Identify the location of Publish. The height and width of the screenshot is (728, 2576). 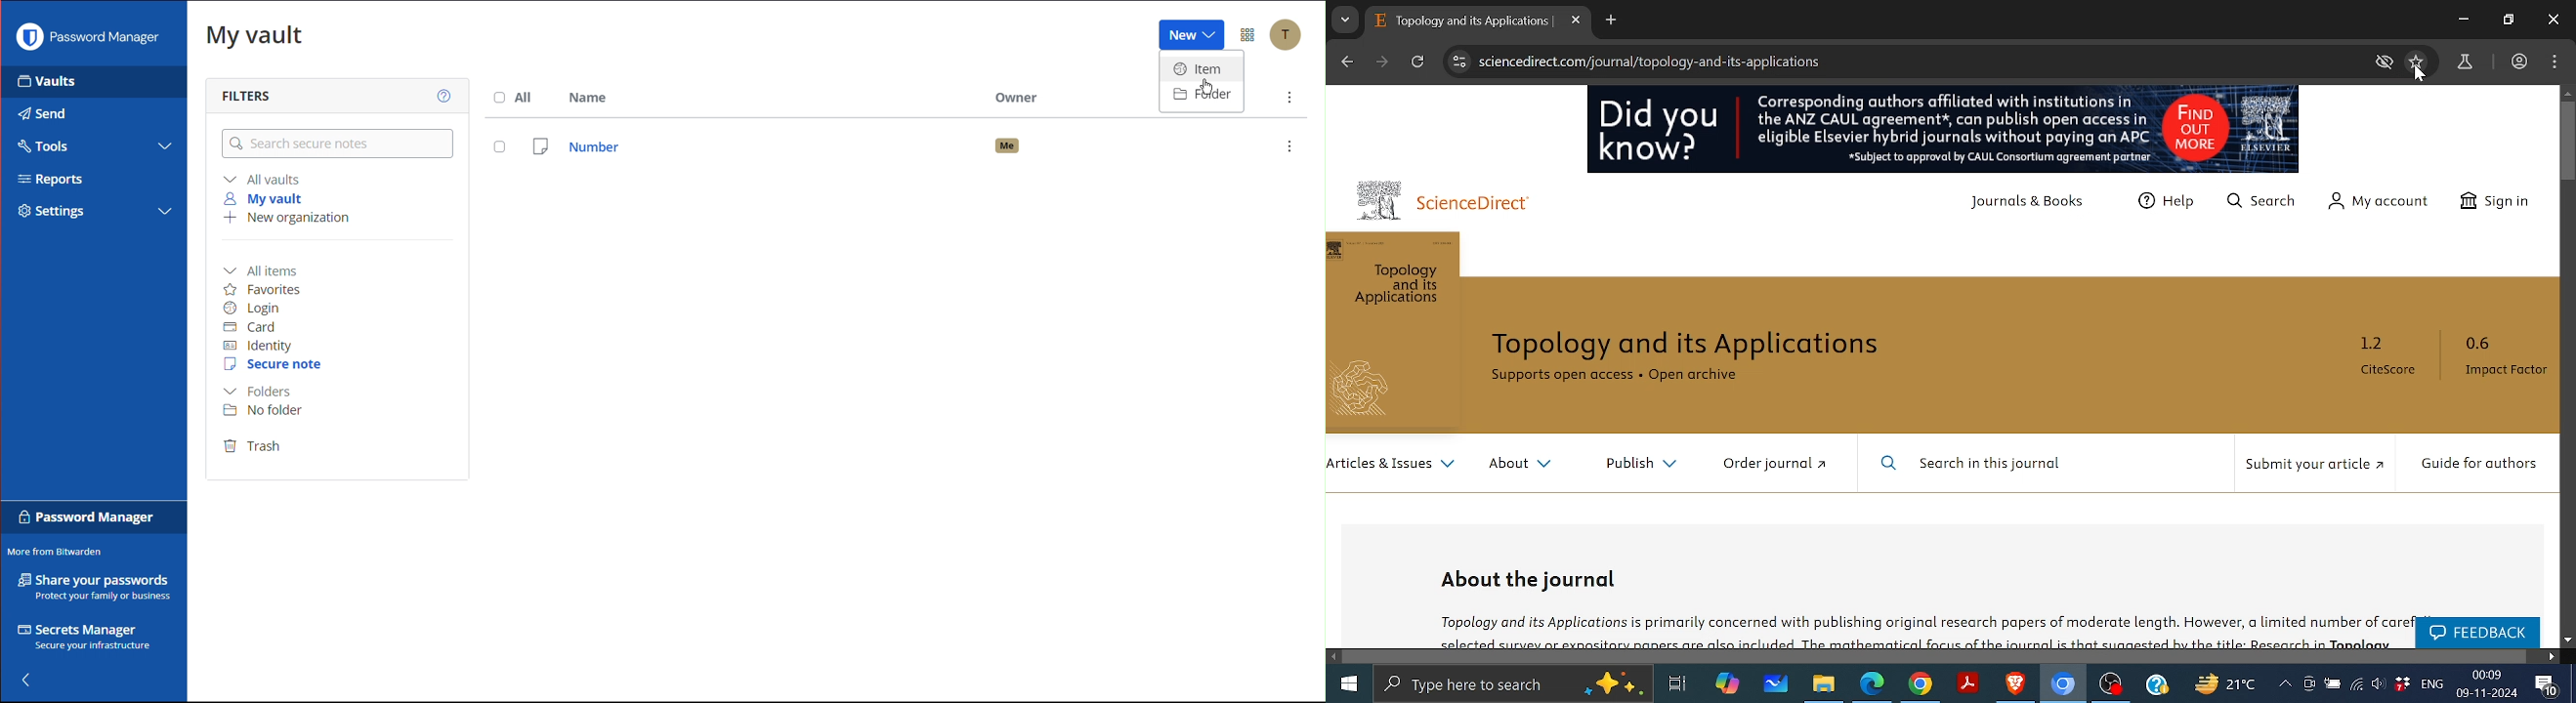
(1633, 464).